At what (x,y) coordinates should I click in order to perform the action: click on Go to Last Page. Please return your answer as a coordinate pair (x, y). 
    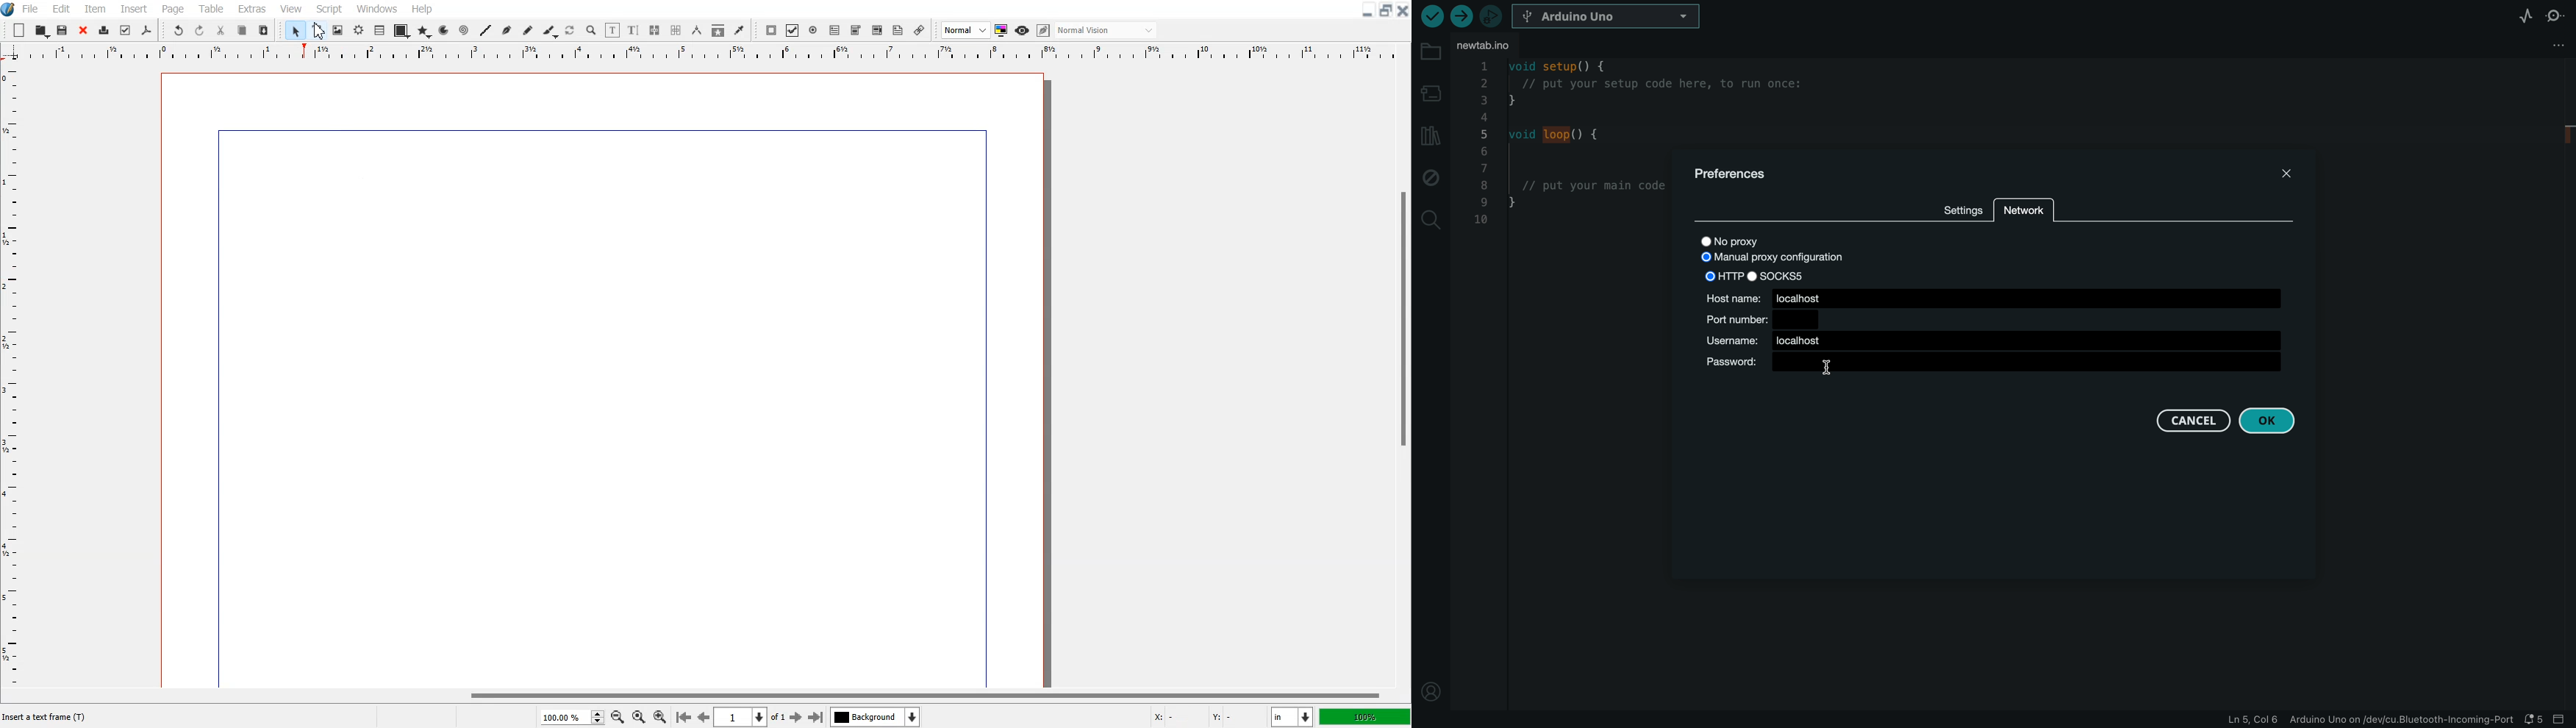
    Looking at the image, I should click on (816, 718).